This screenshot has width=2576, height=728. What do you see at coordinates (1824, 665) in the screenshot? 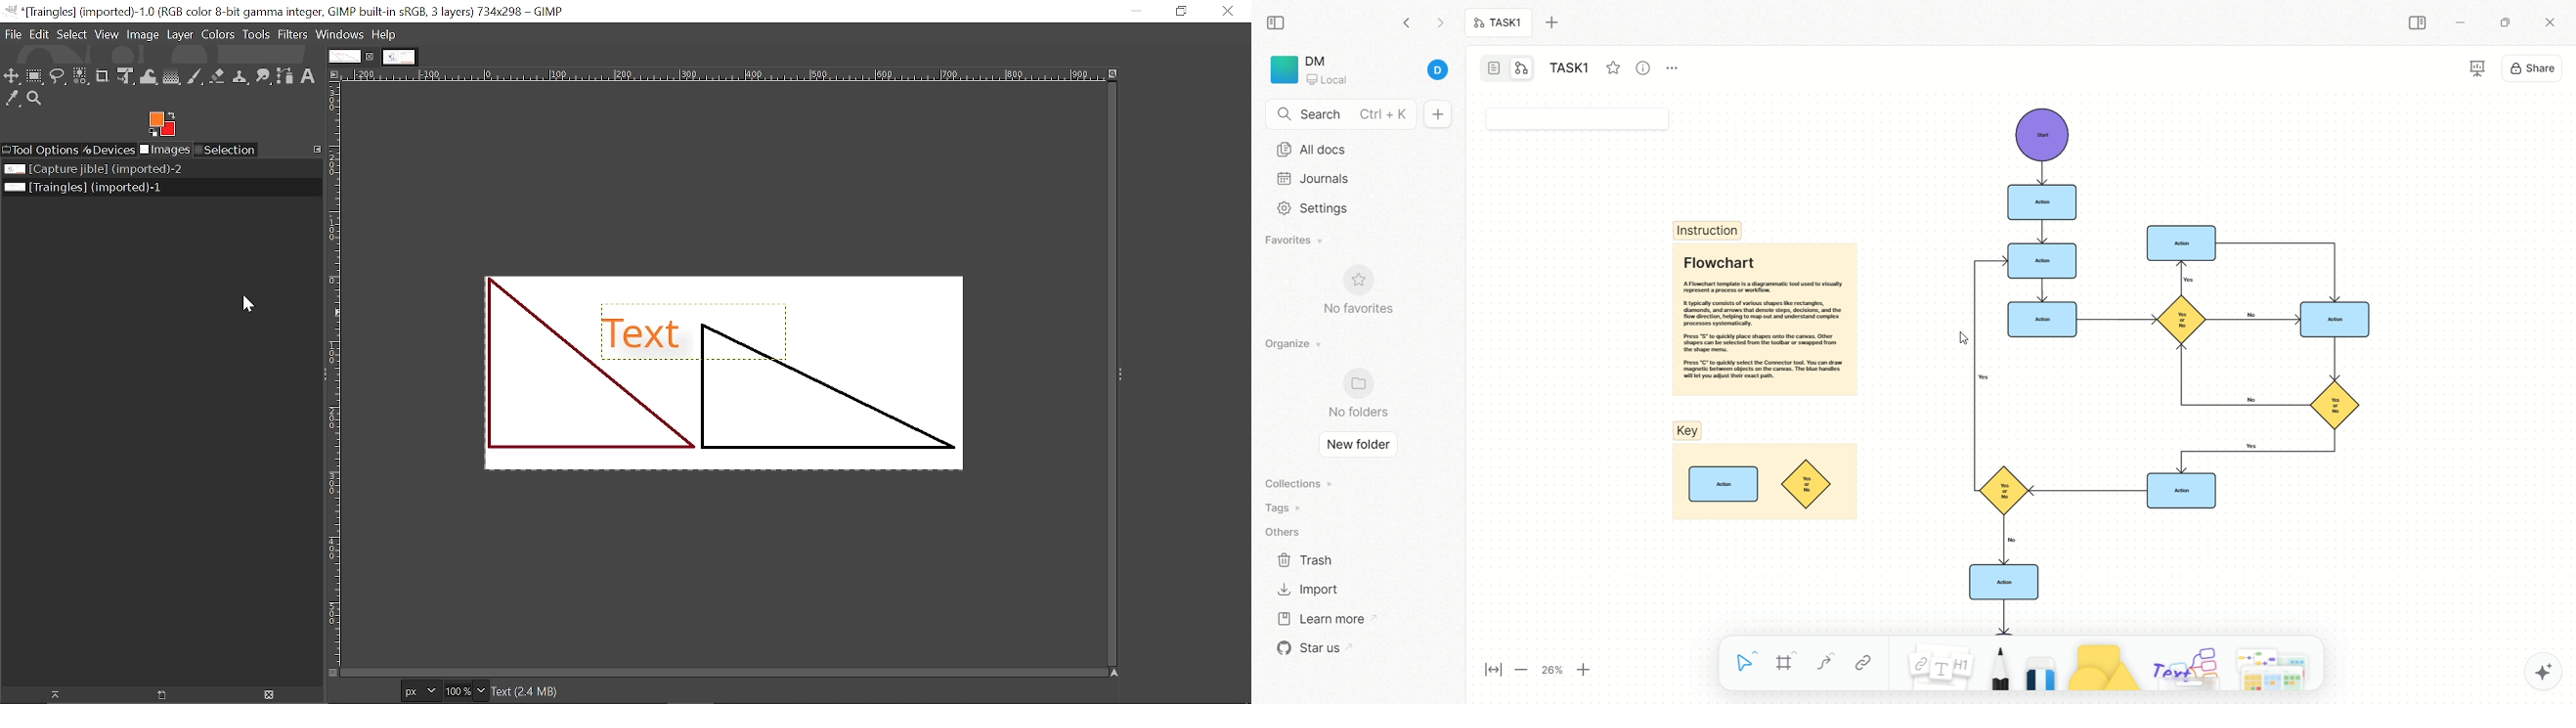
I see `curve` at bounding box center [1824, 665].